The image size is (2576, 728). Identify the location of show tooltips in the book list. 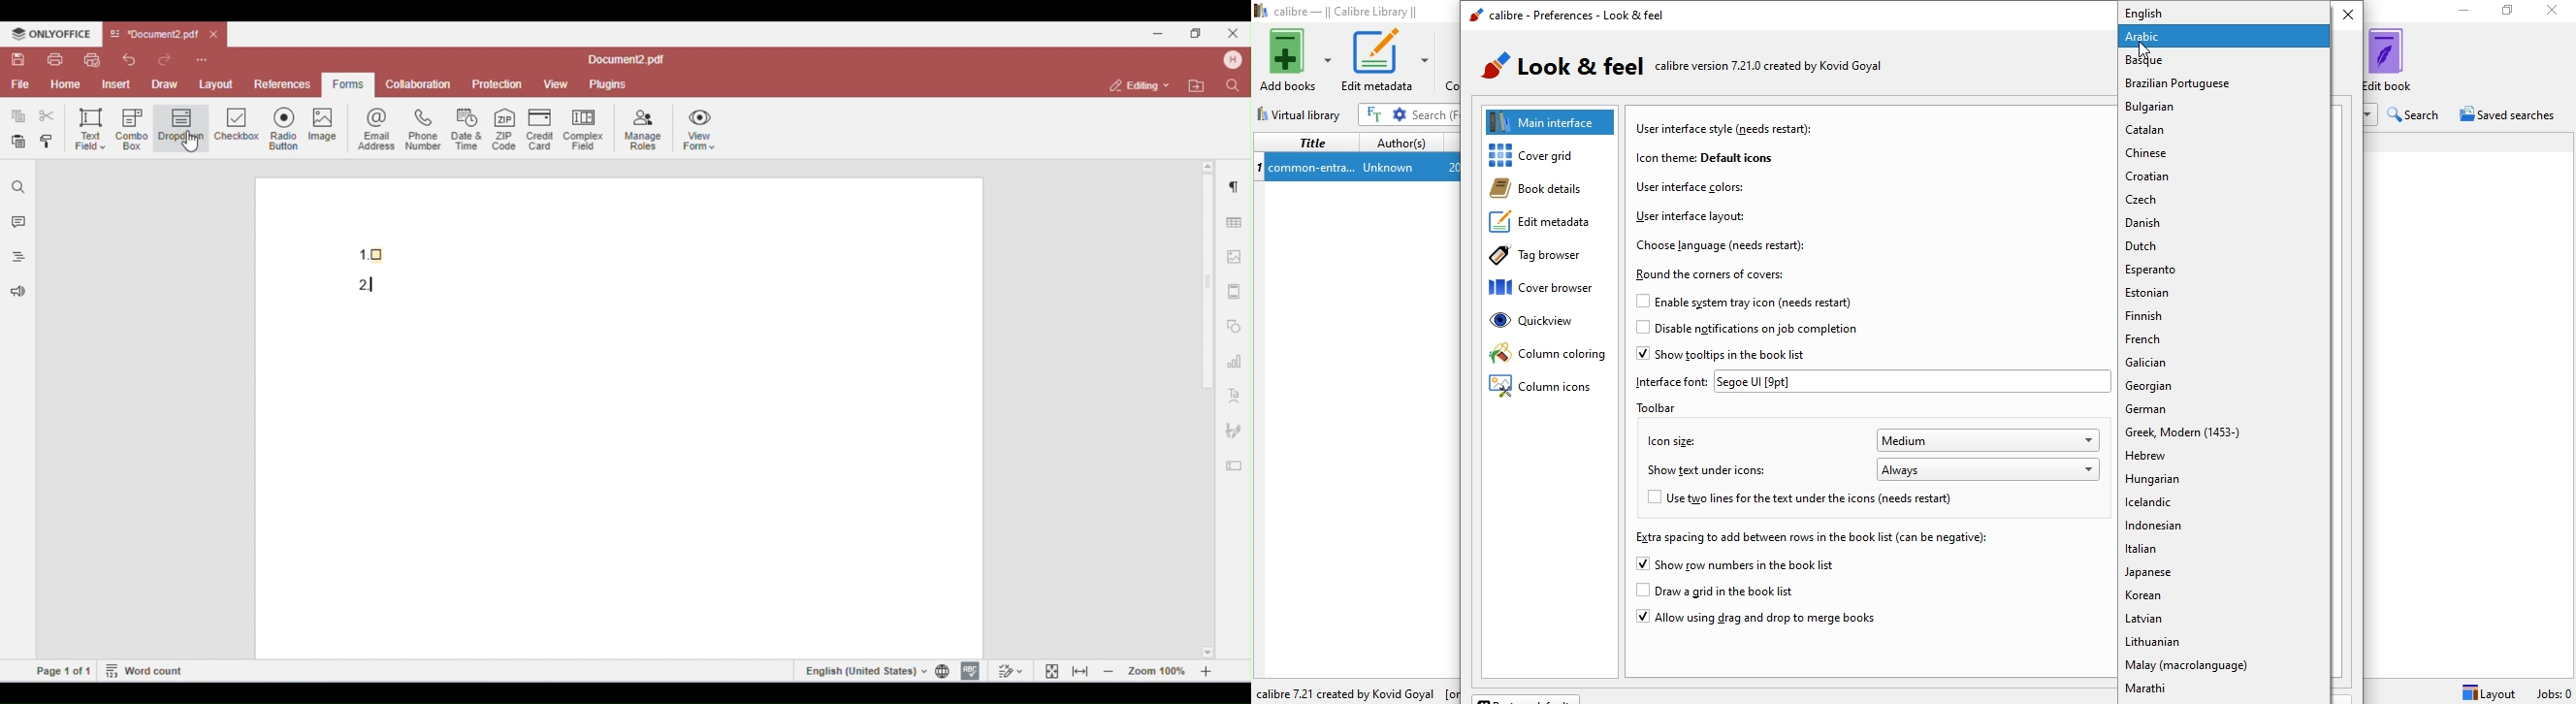
(1727, 355).